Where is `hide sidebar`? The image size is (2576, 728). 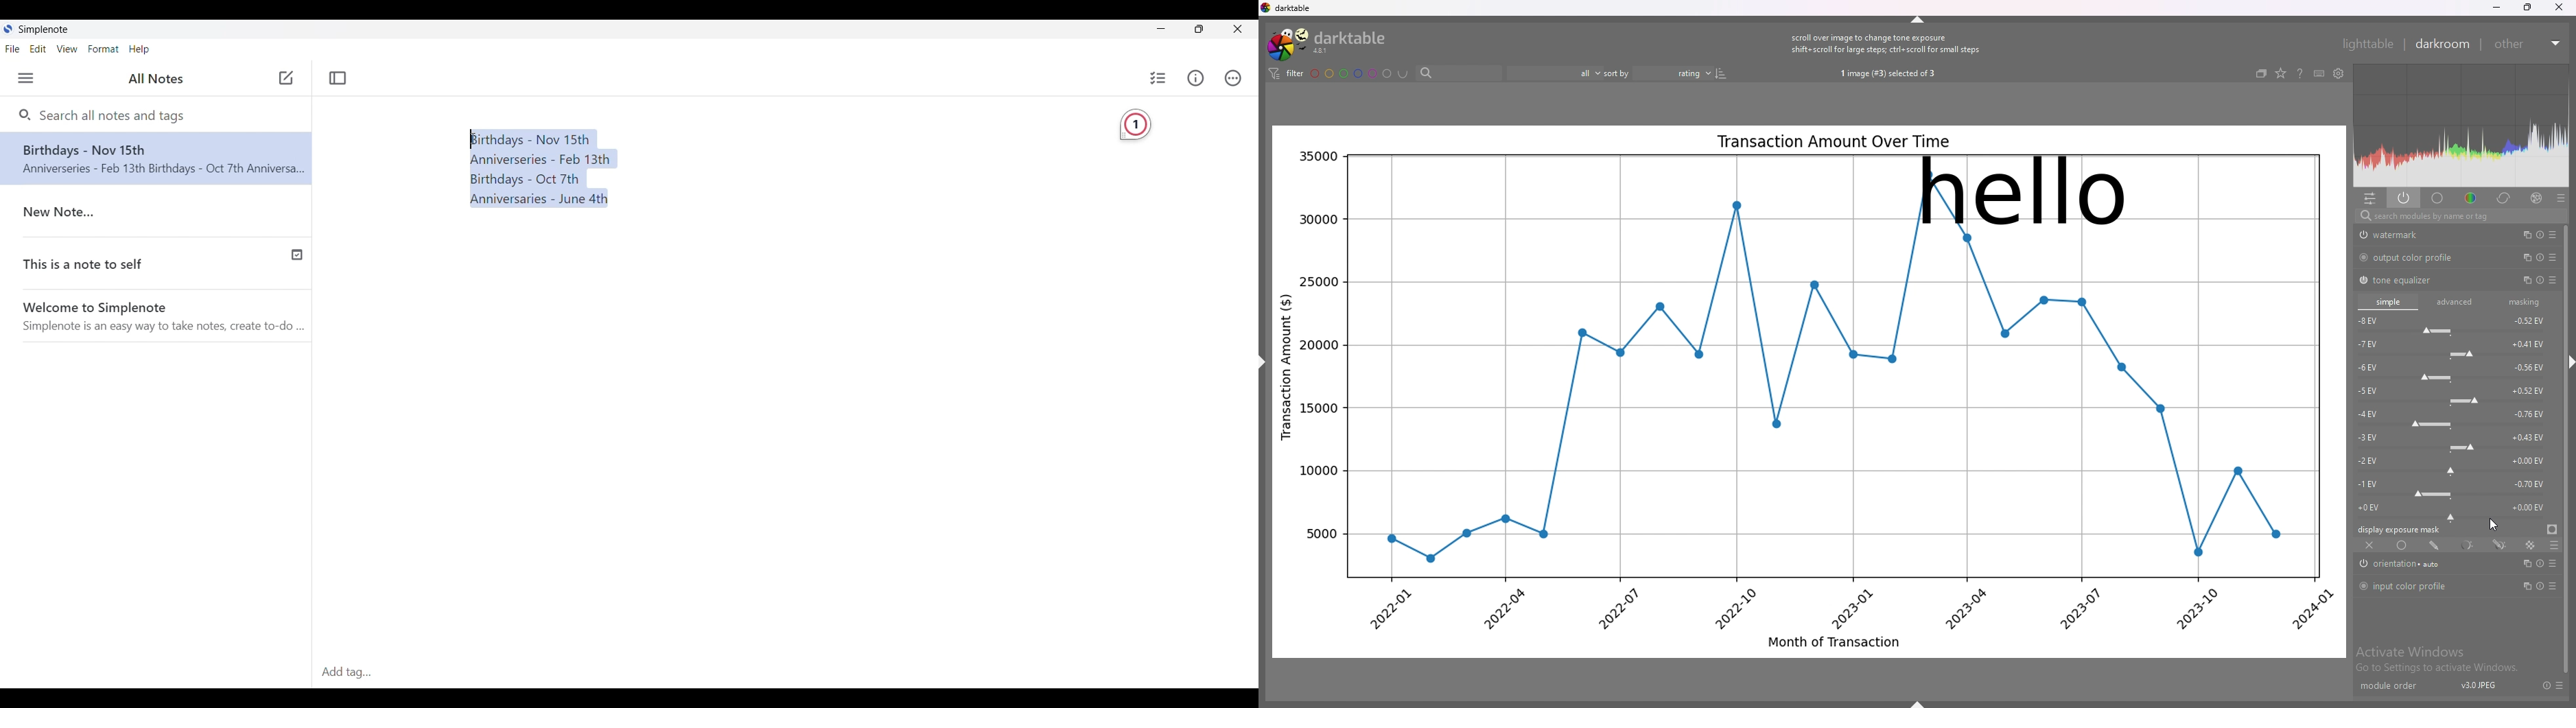
hide sidebar is located at coordinates (2572, 364).